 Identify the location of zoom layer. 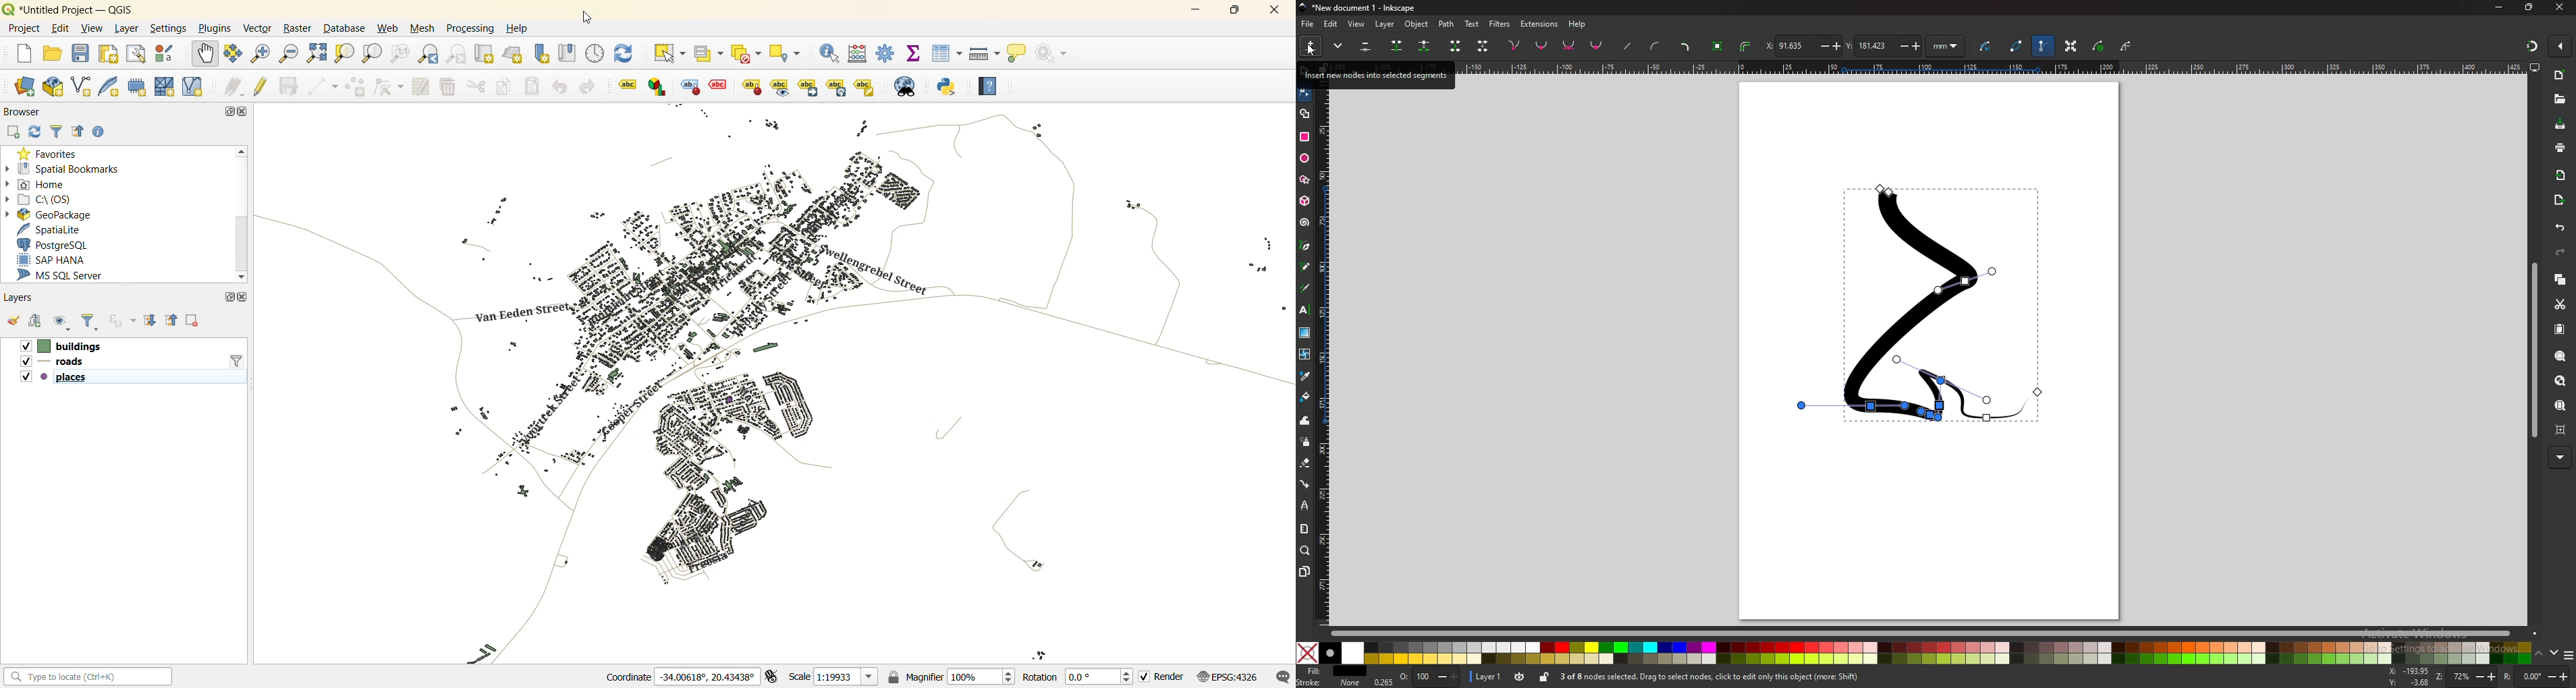
(369, 53).